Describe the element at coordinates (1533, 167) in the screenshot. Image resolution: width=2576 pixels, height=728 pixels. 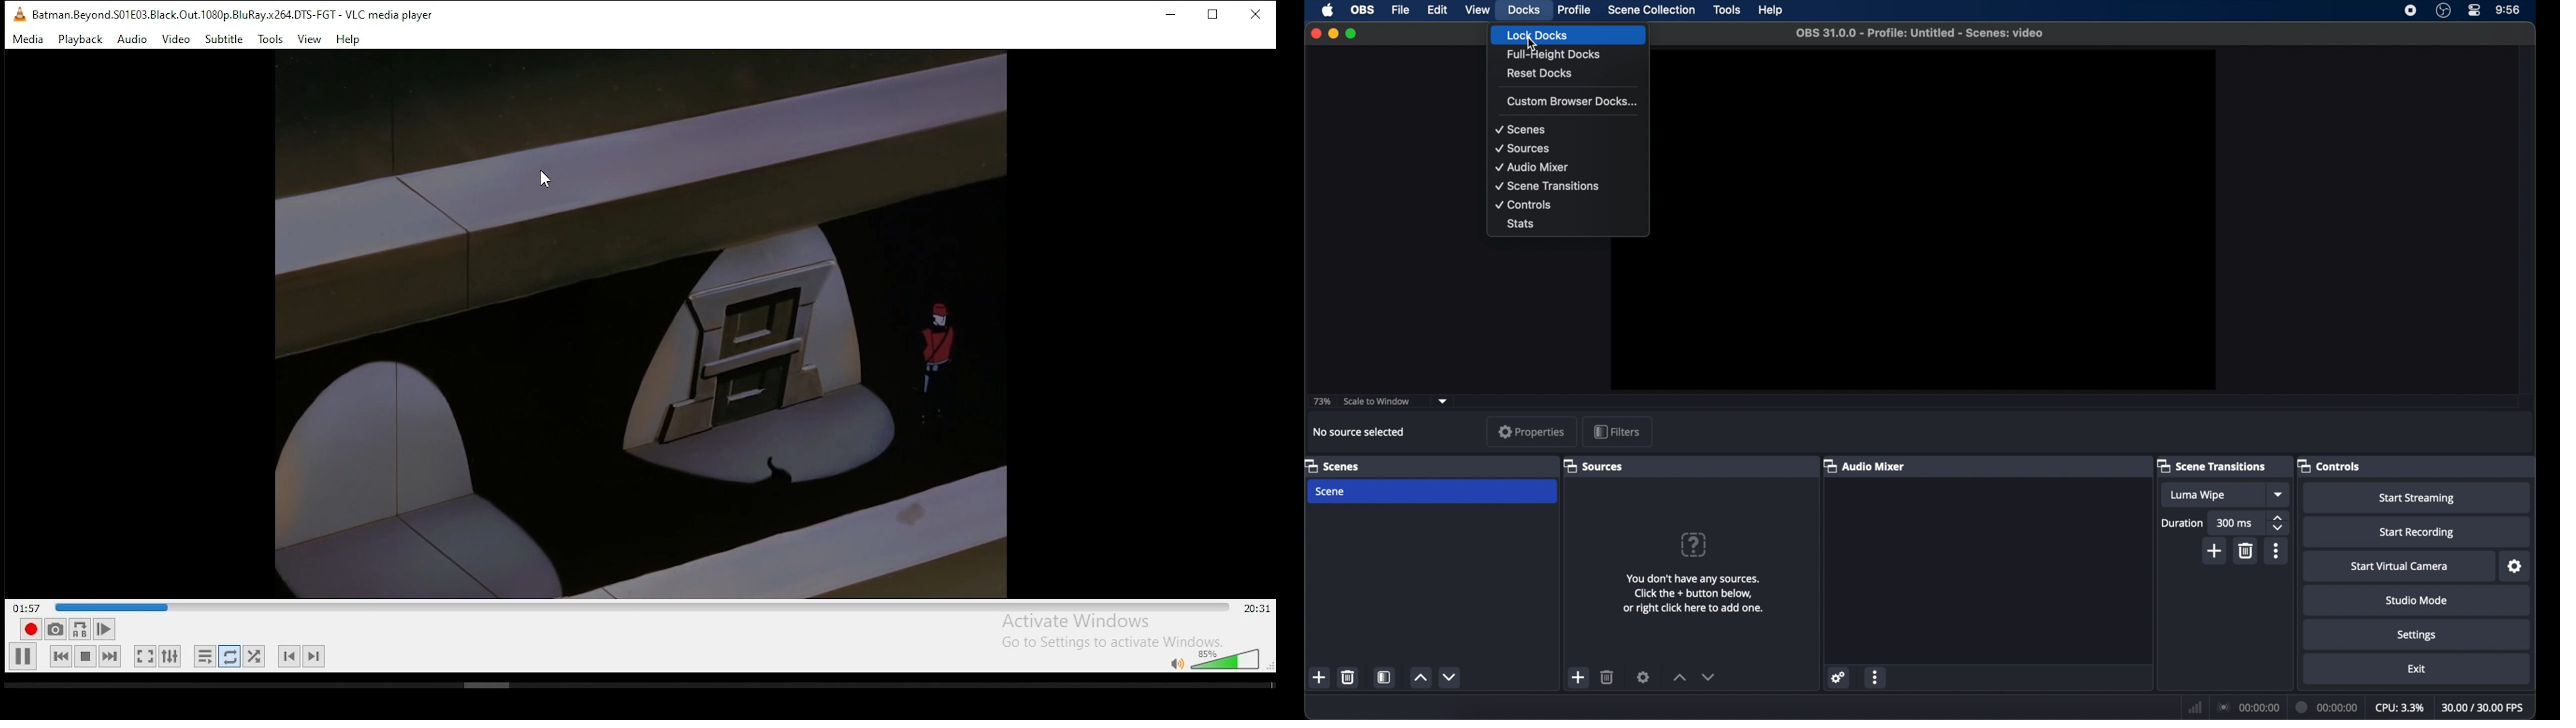
I see `audio mixer` at that location.